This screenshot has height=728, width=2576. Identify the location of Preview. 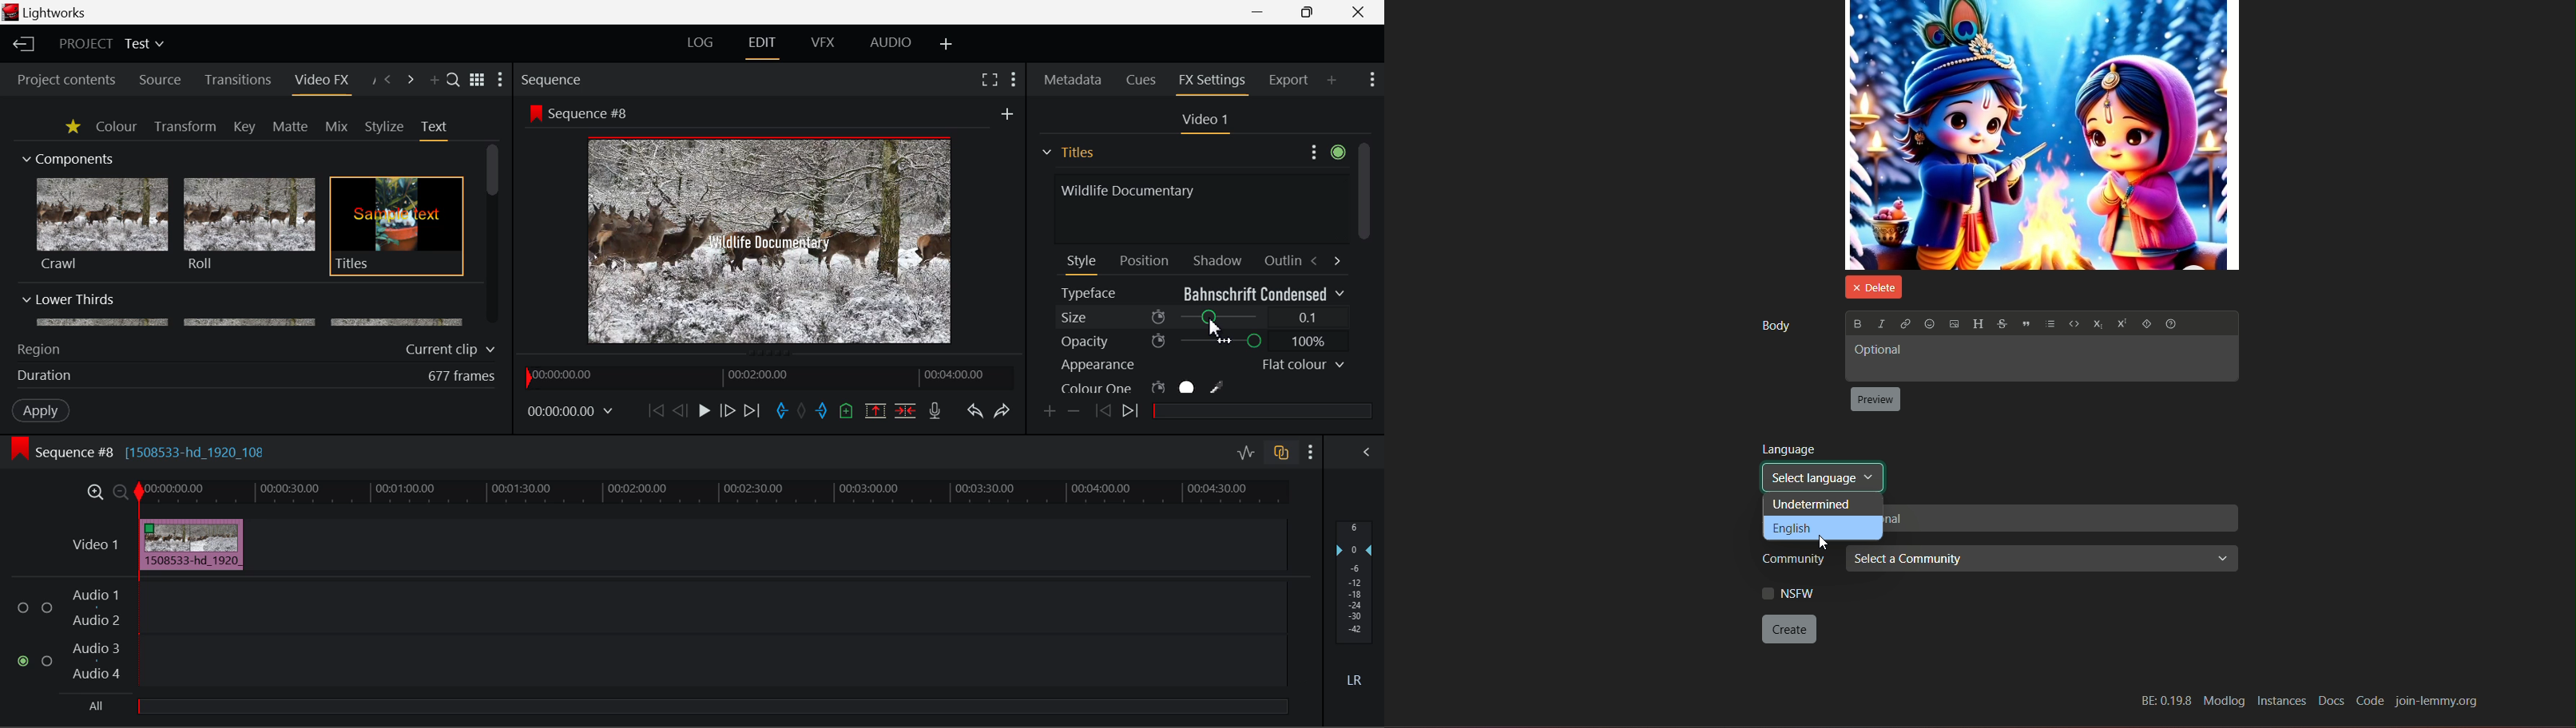
(1876, 400).